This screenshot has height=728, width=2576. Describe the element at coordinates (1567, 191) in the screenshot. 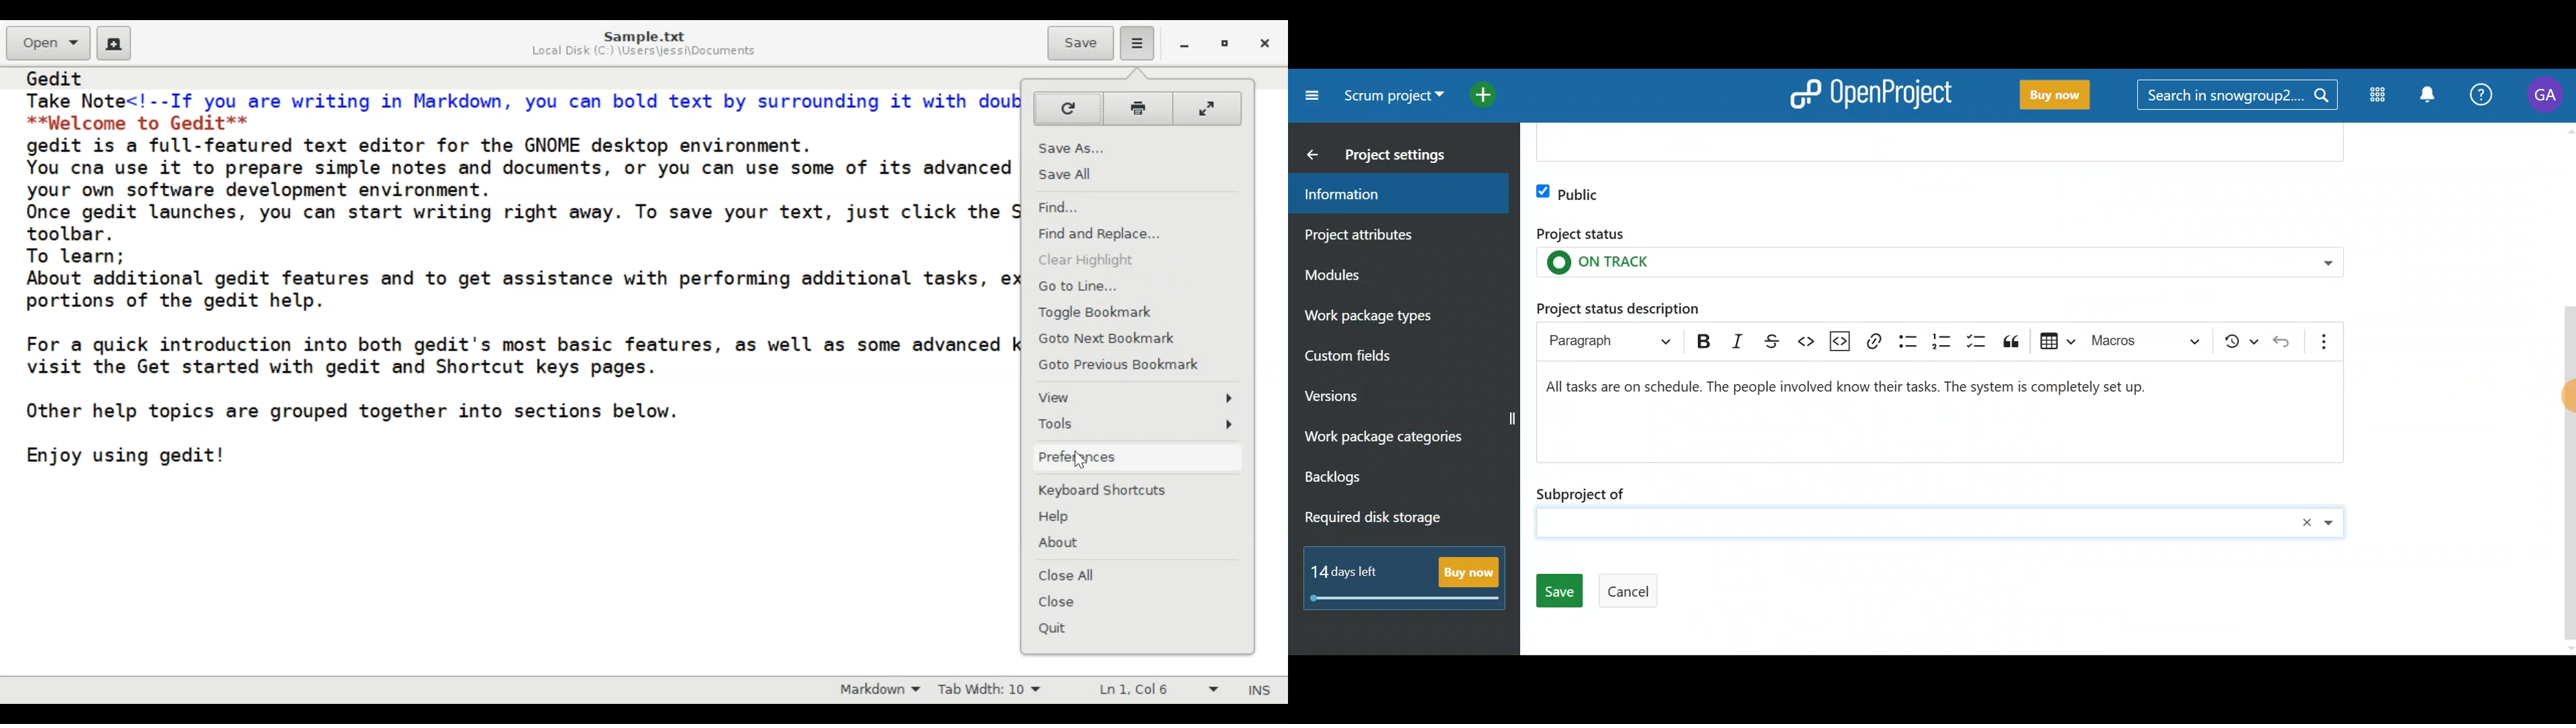

I see `Public` at that location.